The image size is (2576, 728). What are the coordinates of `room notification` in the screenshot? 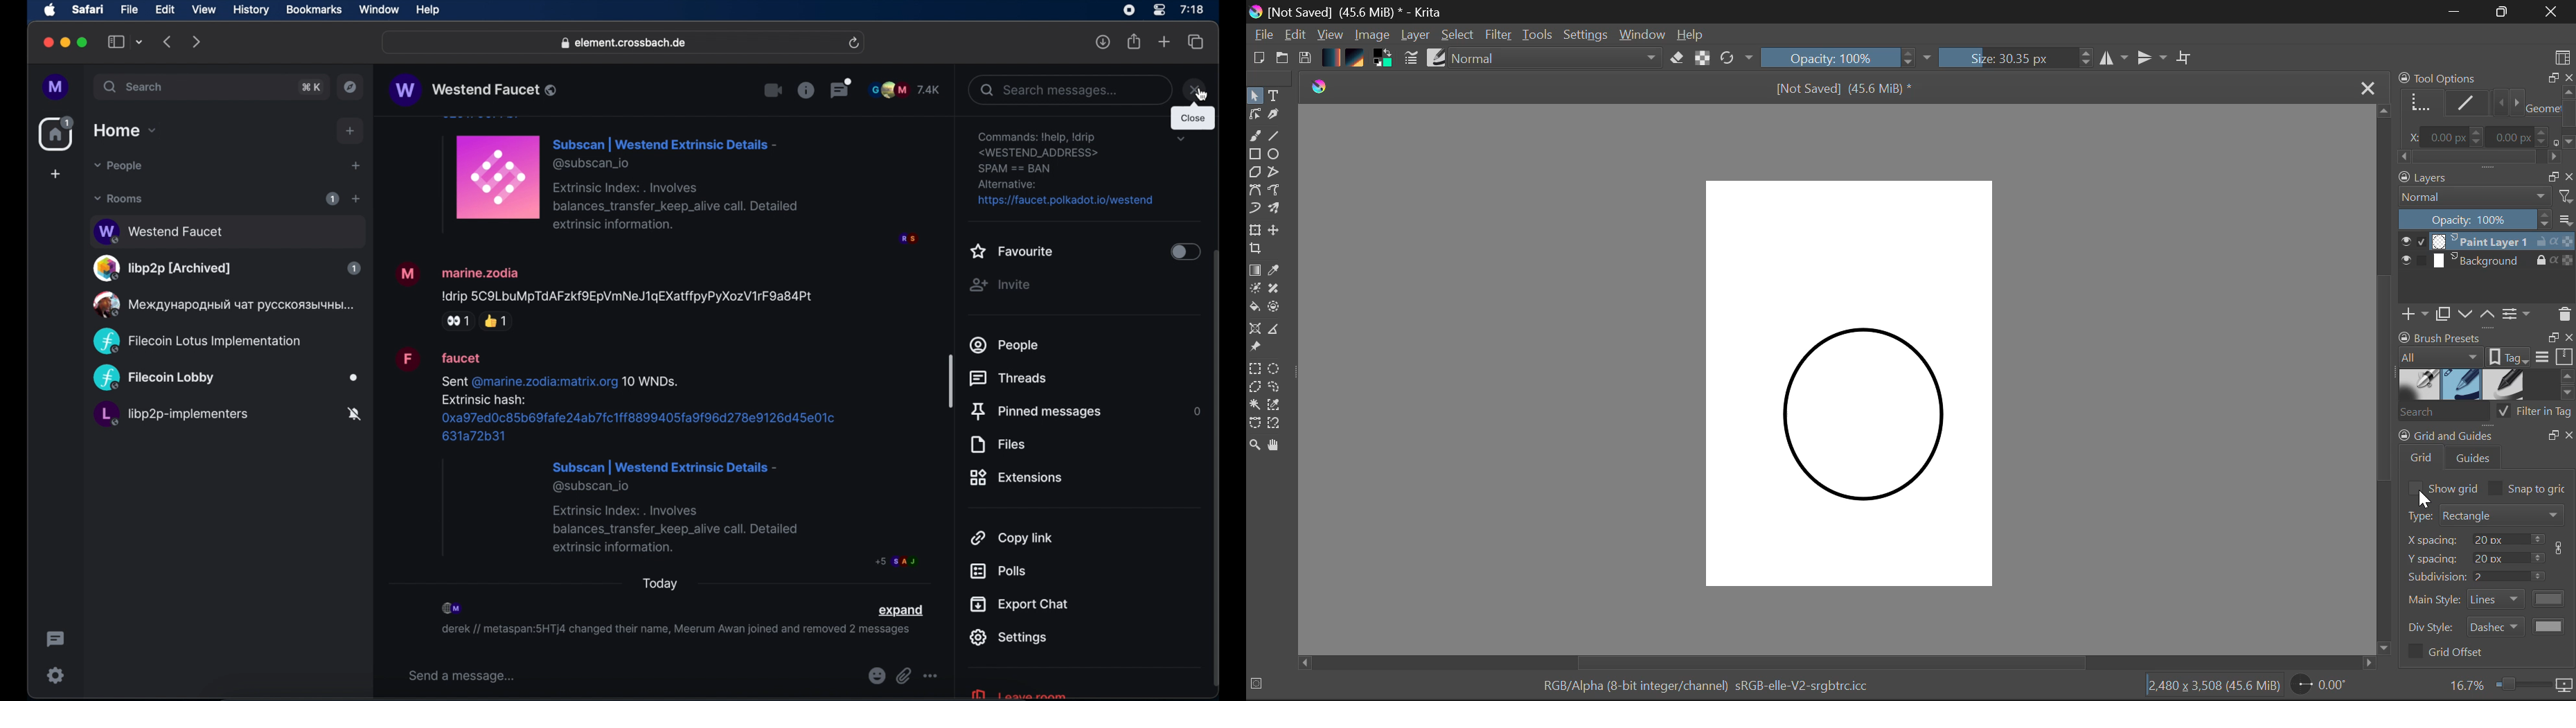 It's located at (675, 632).